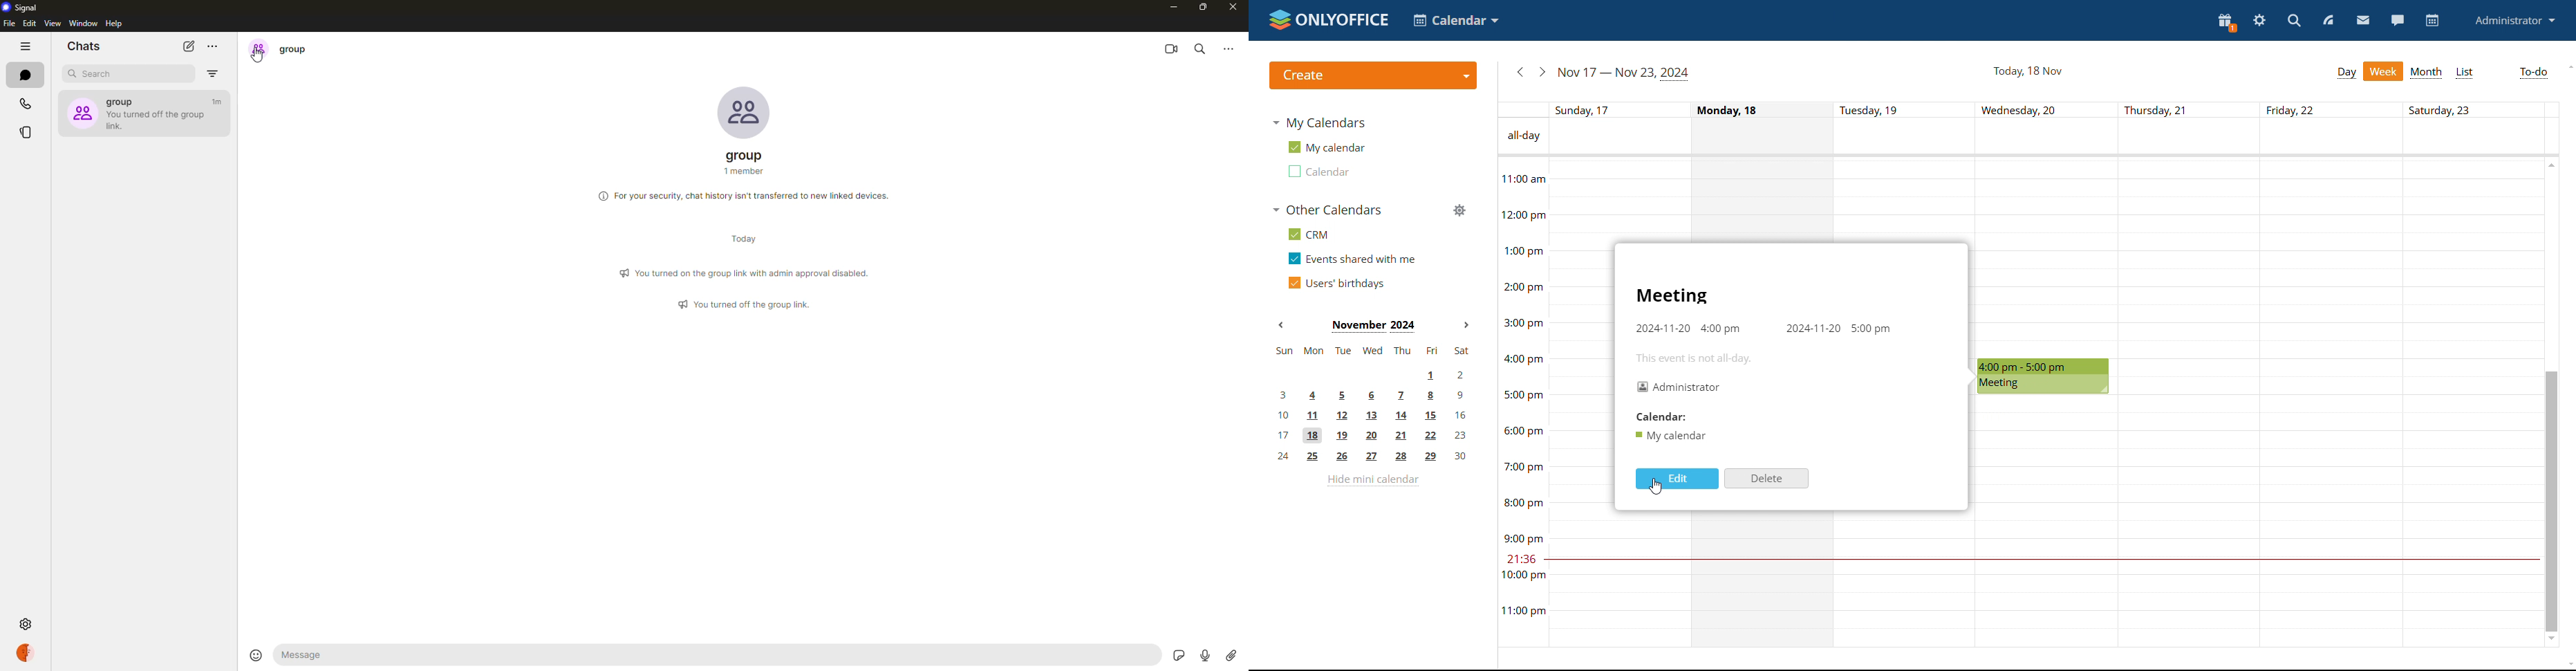 The width and height of the screenshot is (2576, 672). Describe the element at coordinates (27, 131) in the screenshot. I see `stories` at that location.